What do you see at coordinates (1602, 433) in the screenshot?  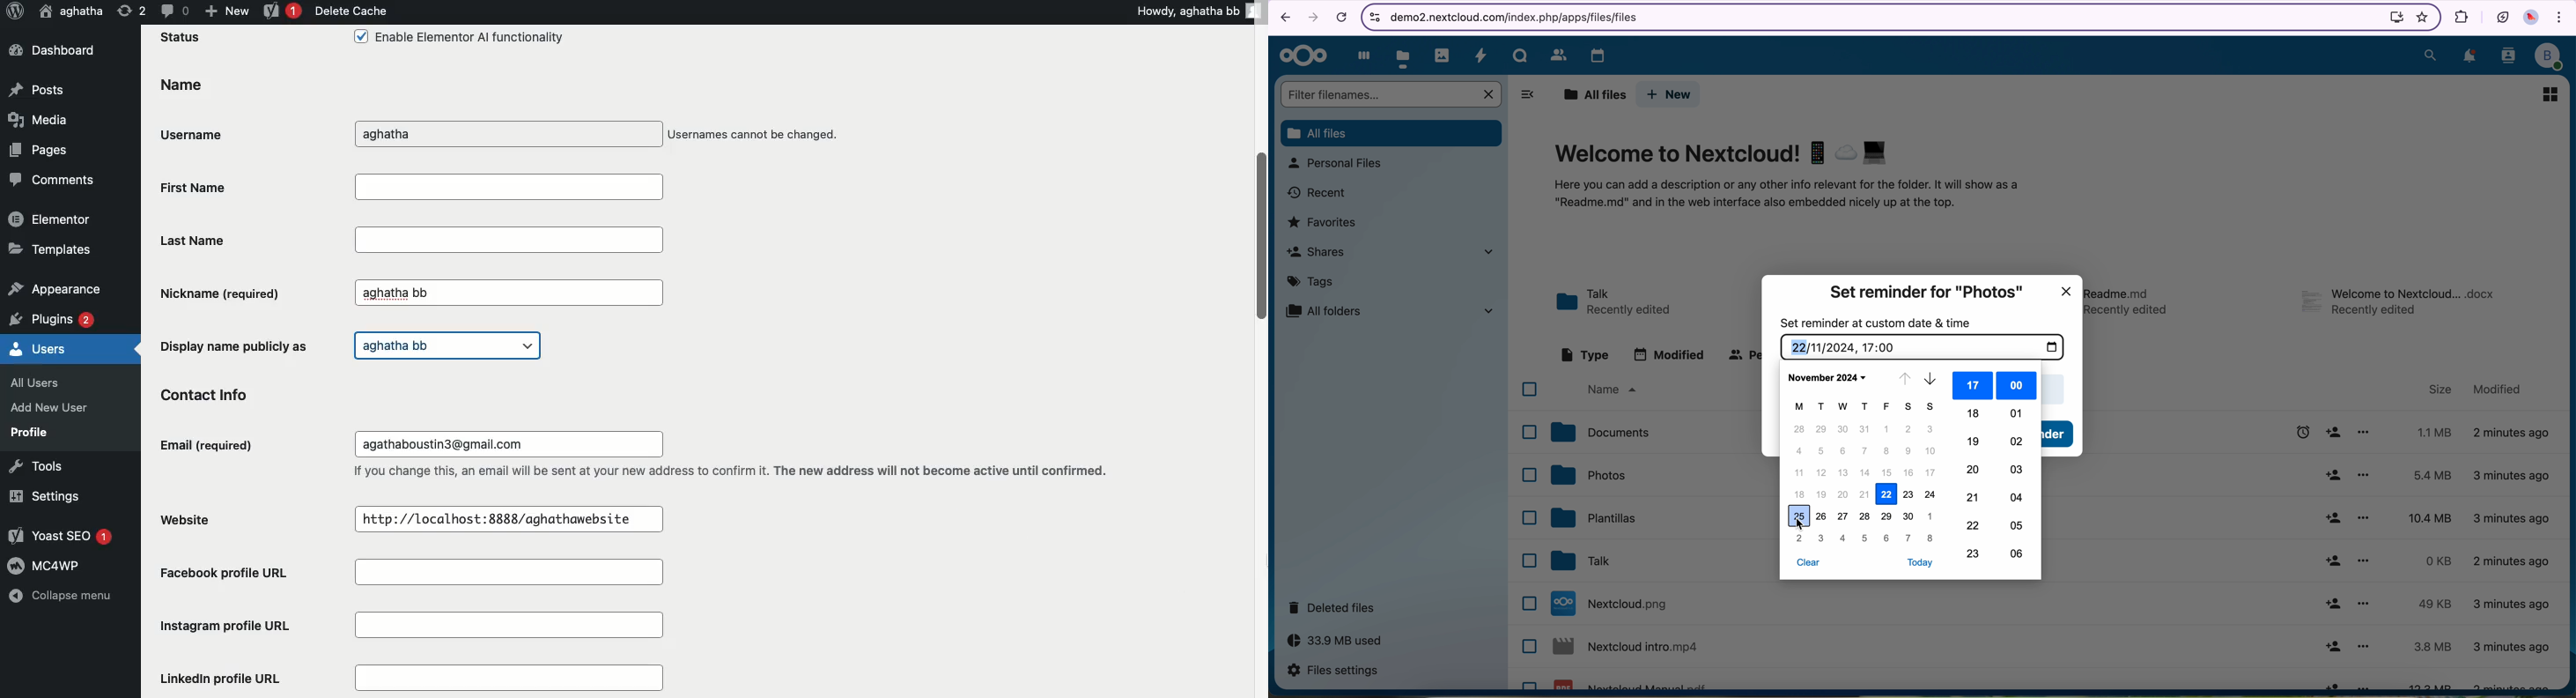 I see `documents` at bounding box center [1602, 433].